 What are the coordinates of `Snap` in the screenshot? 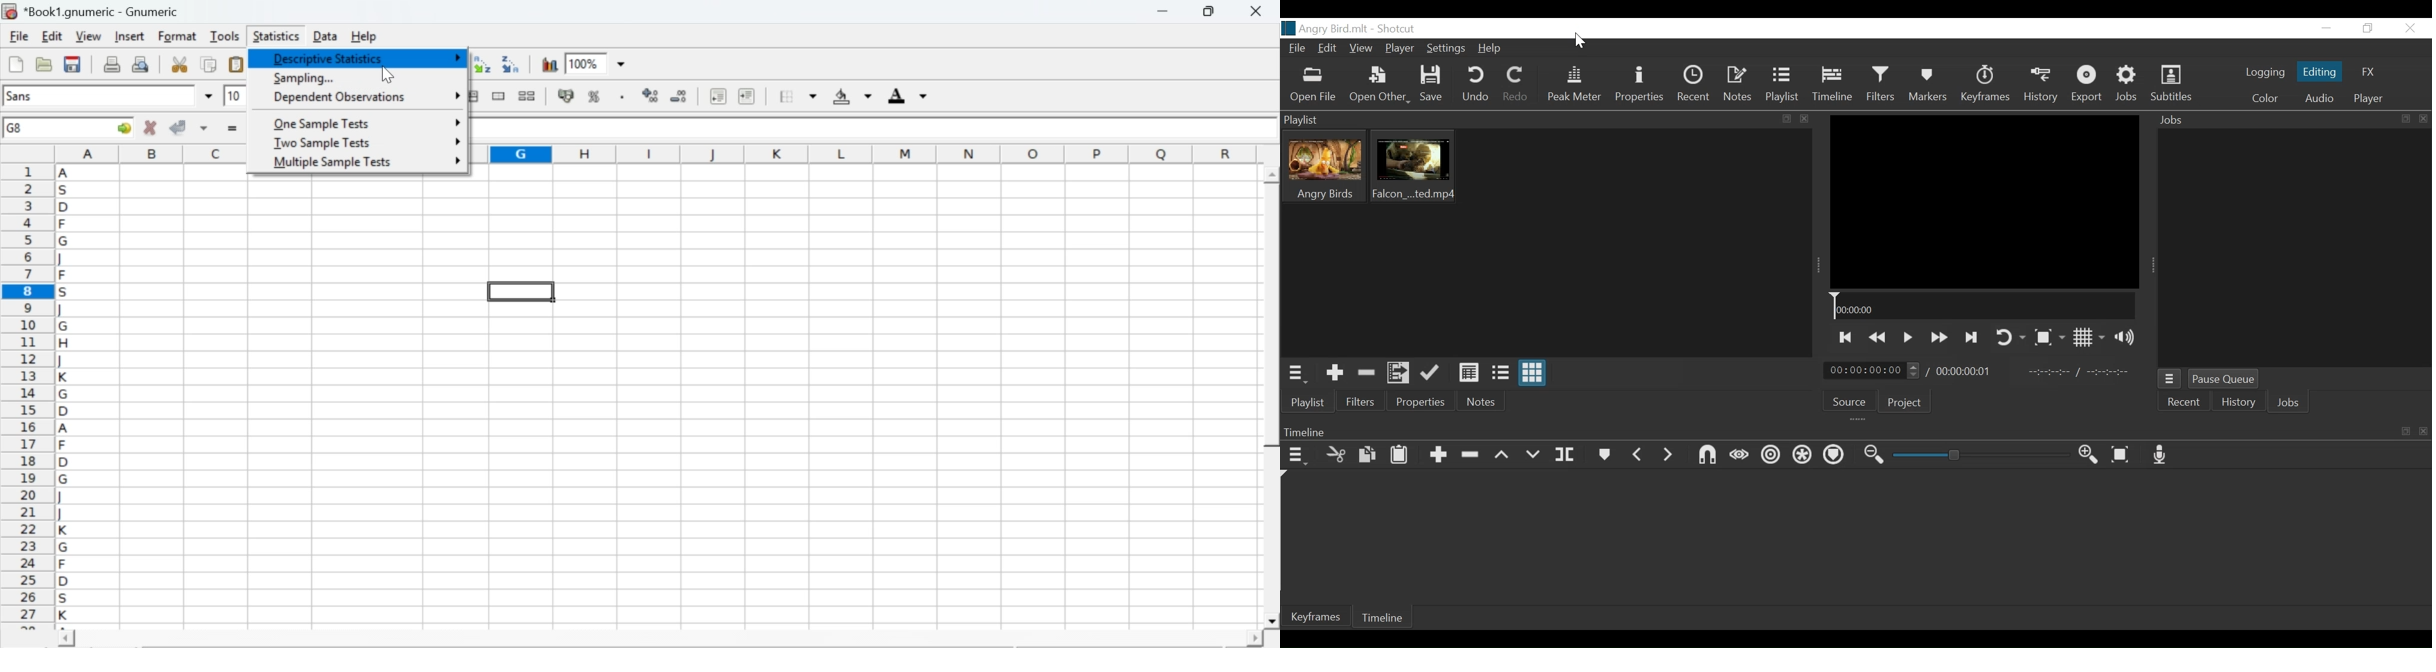 It's located at (1707, 457).